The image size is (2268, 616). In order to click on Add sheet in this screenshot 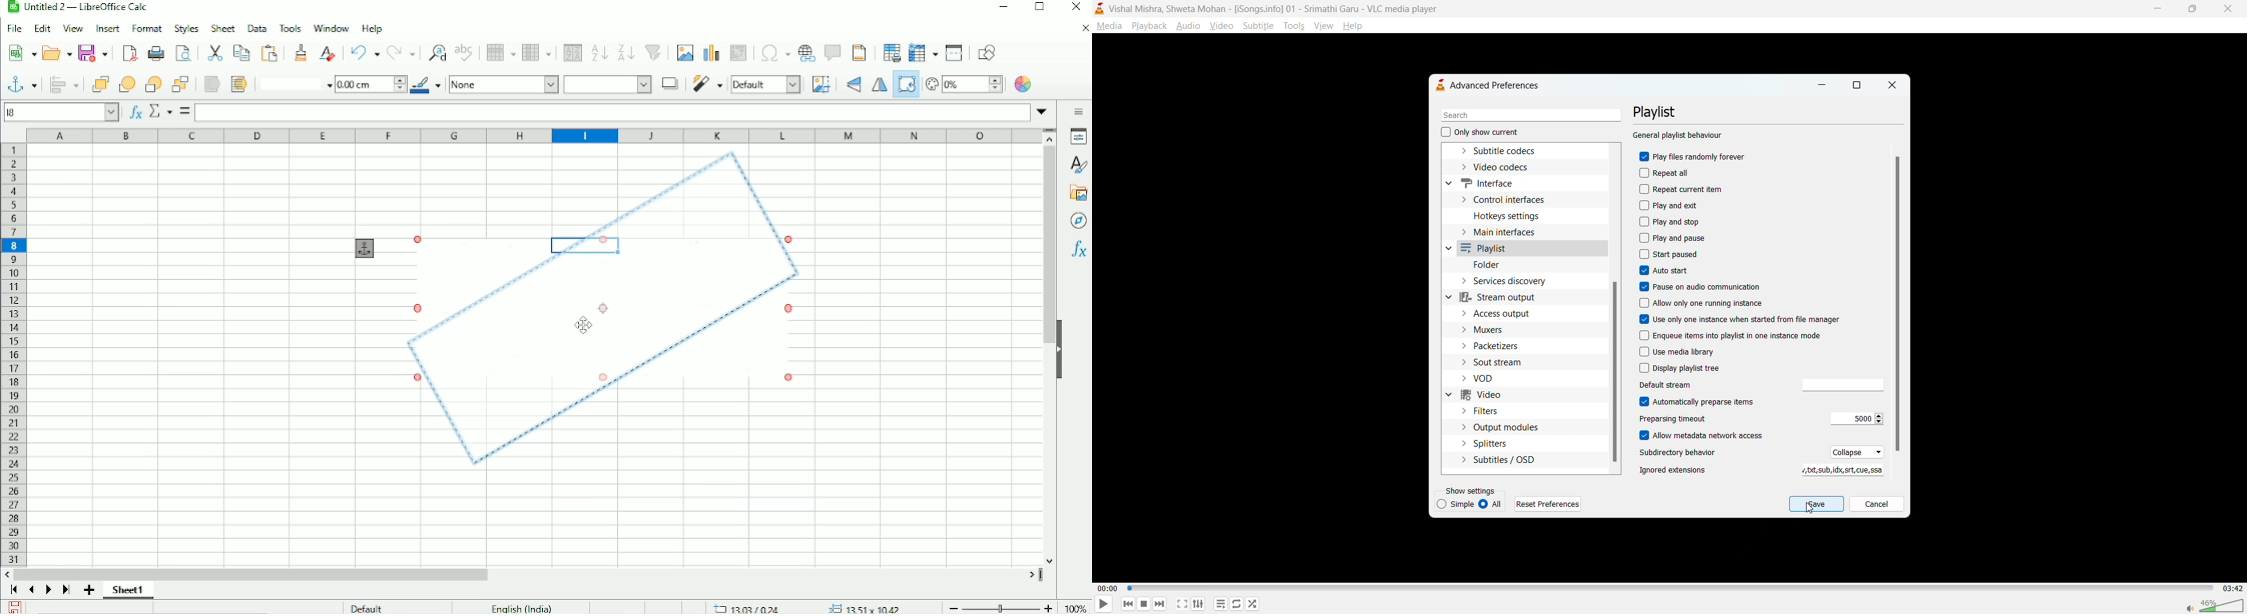, I will do `click(88, 590)`.